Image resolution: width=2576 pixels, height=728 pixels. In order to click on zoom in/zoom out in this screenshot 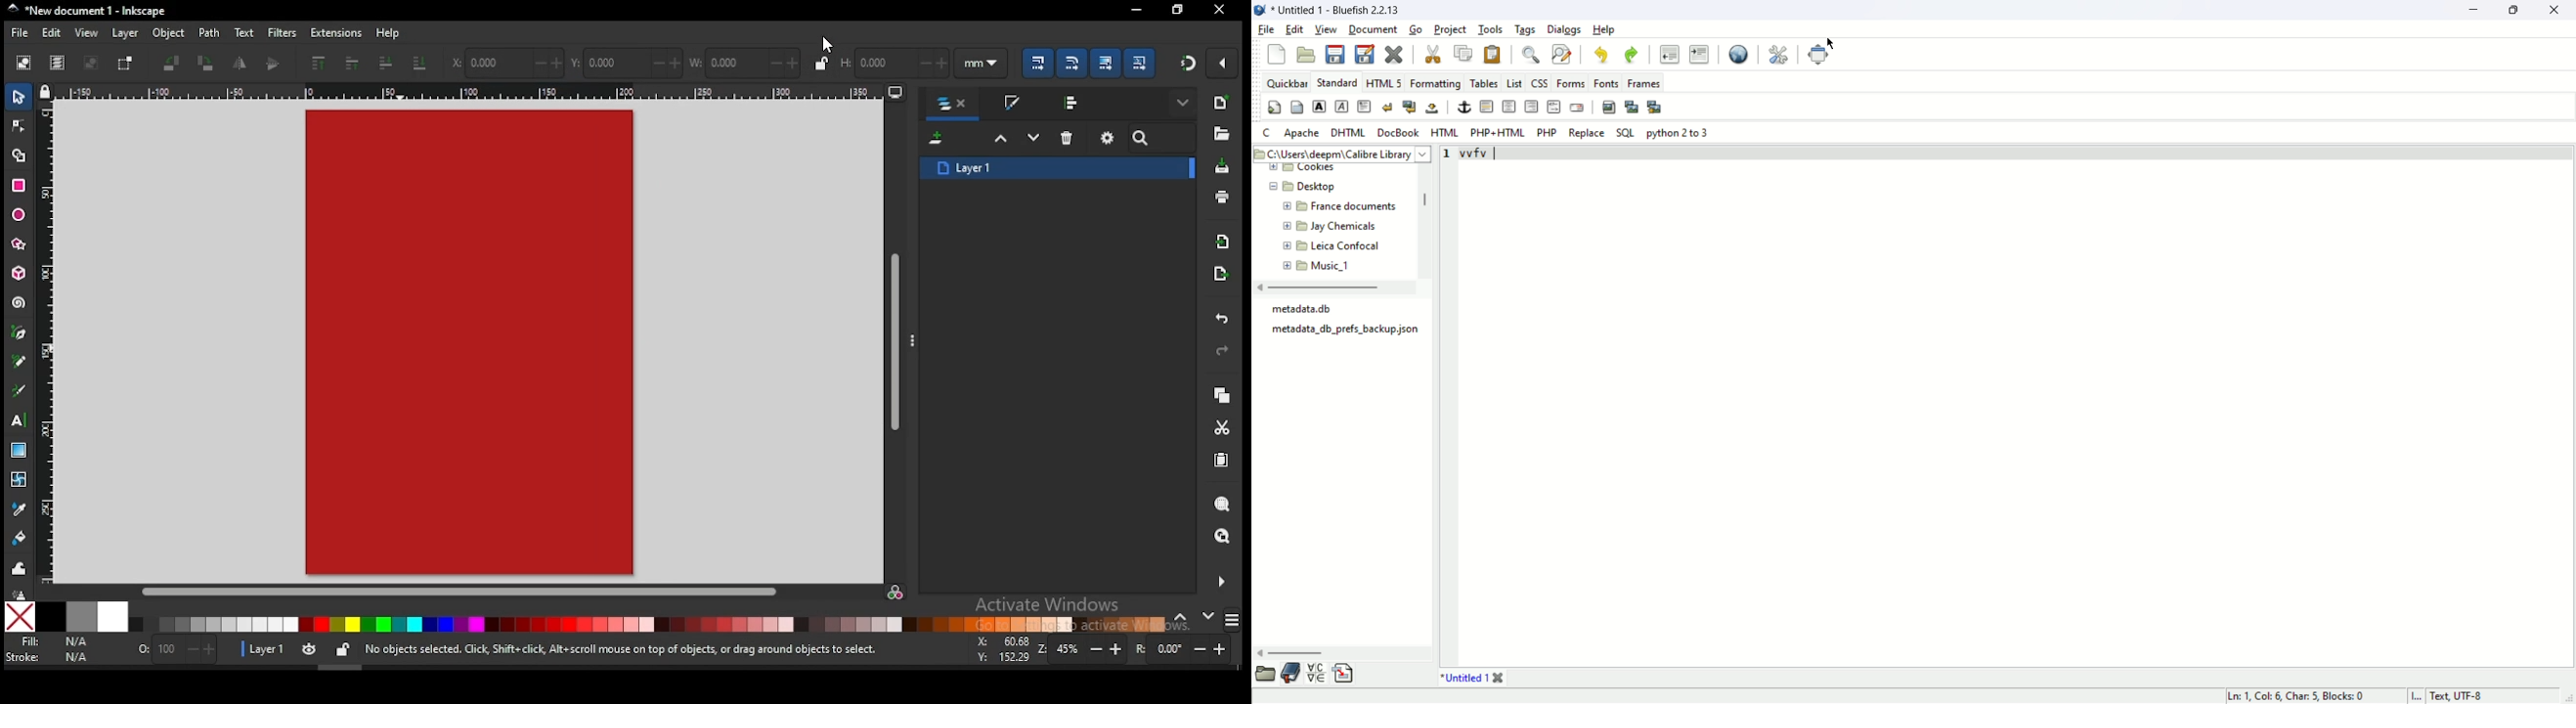, I will do `click(1083, 649)`.